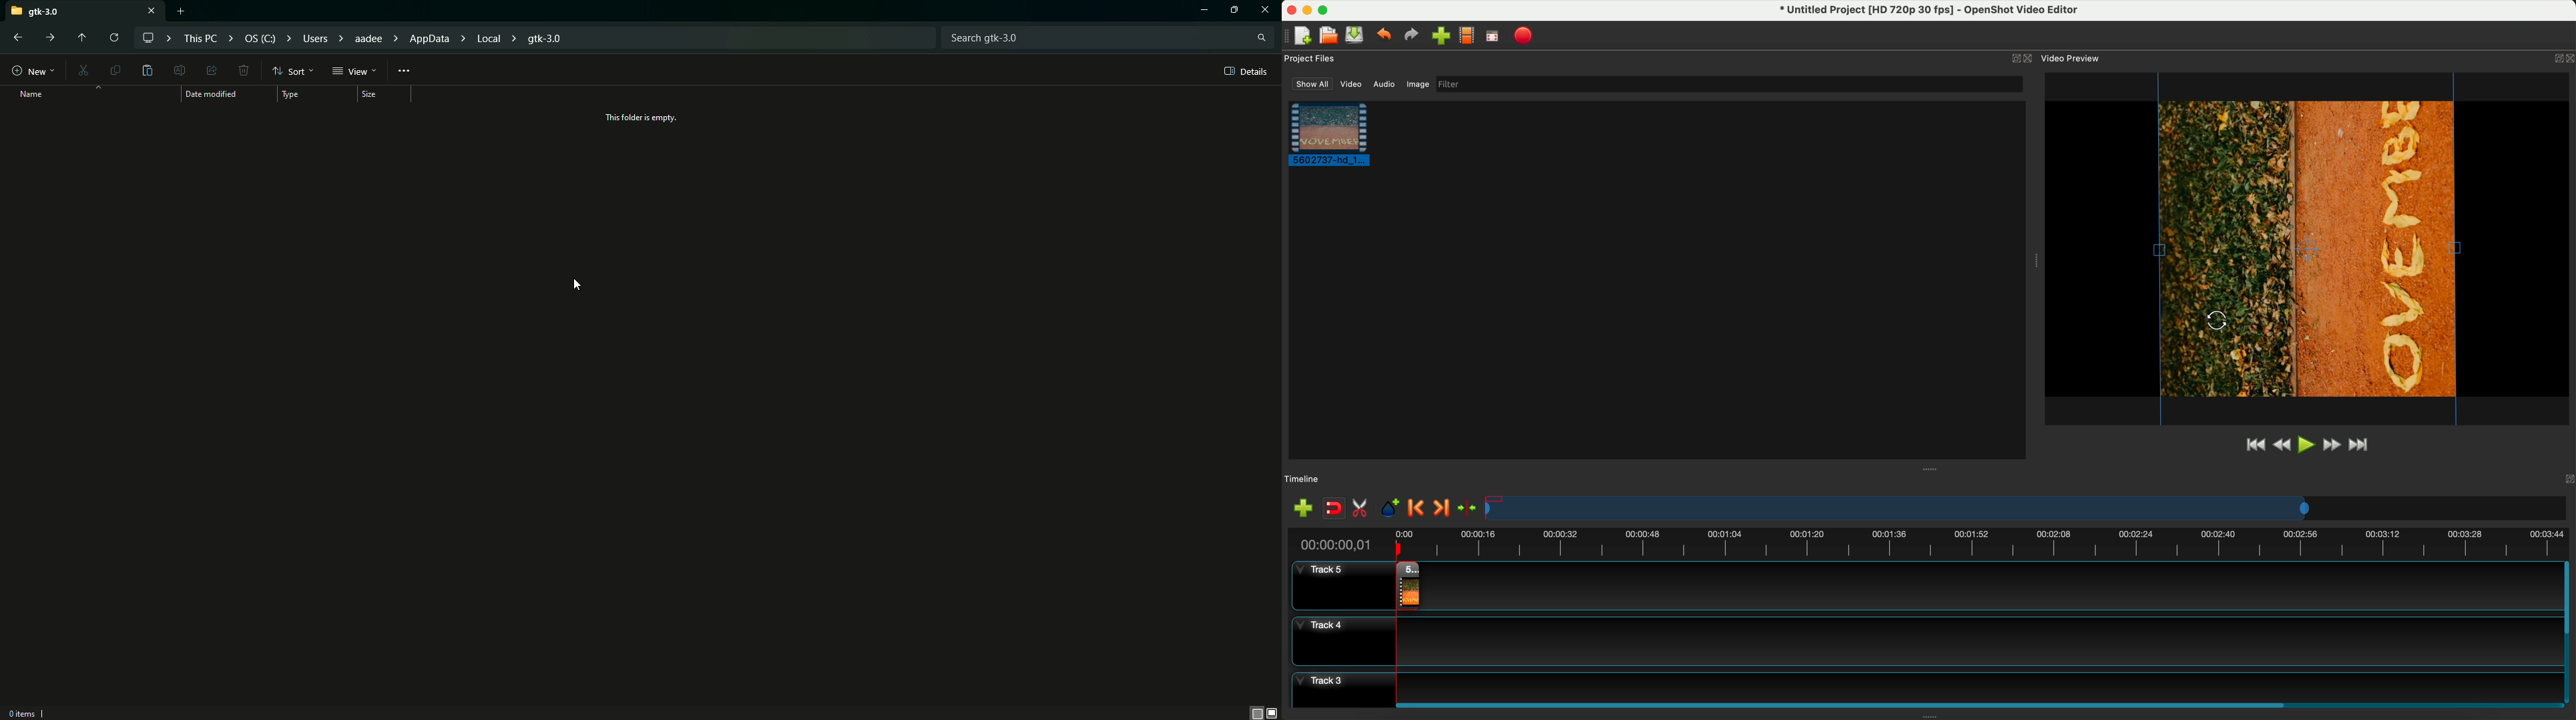 The width and height of the screenshot is (2576, 728). I want to click on Share, so click(210, 71).